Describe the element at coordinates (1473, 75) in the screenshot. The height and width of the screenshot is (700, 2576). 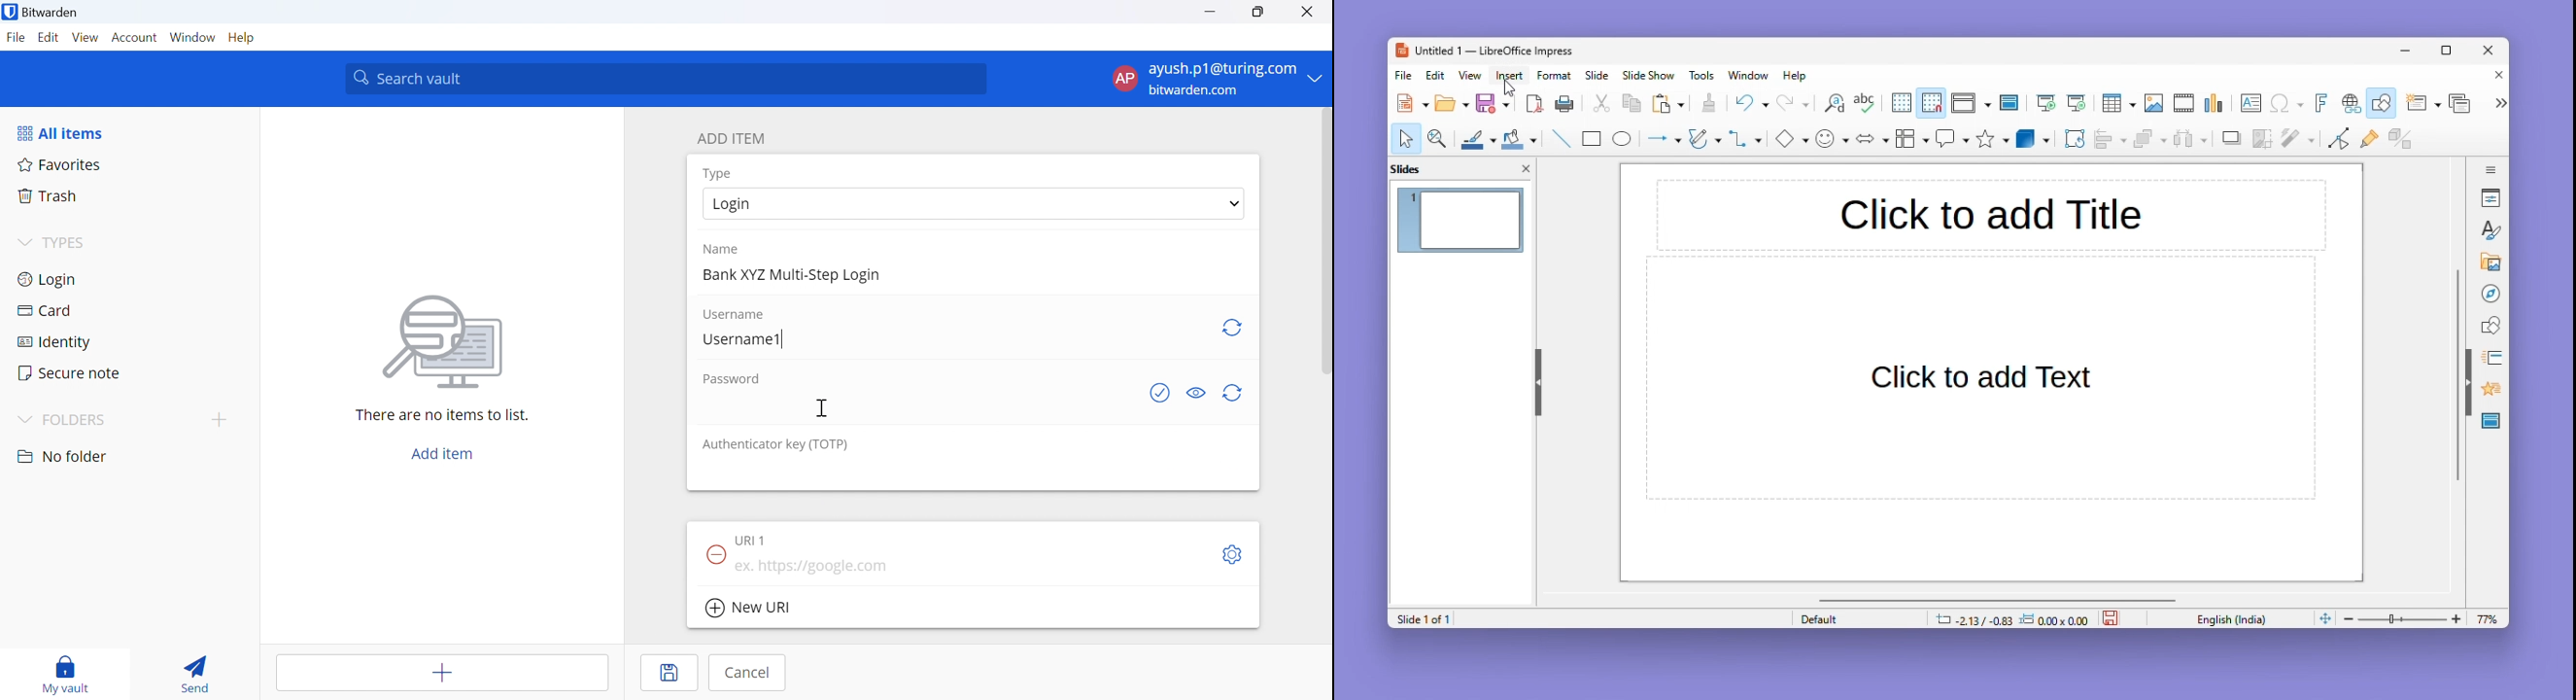
I see `View` at that location.